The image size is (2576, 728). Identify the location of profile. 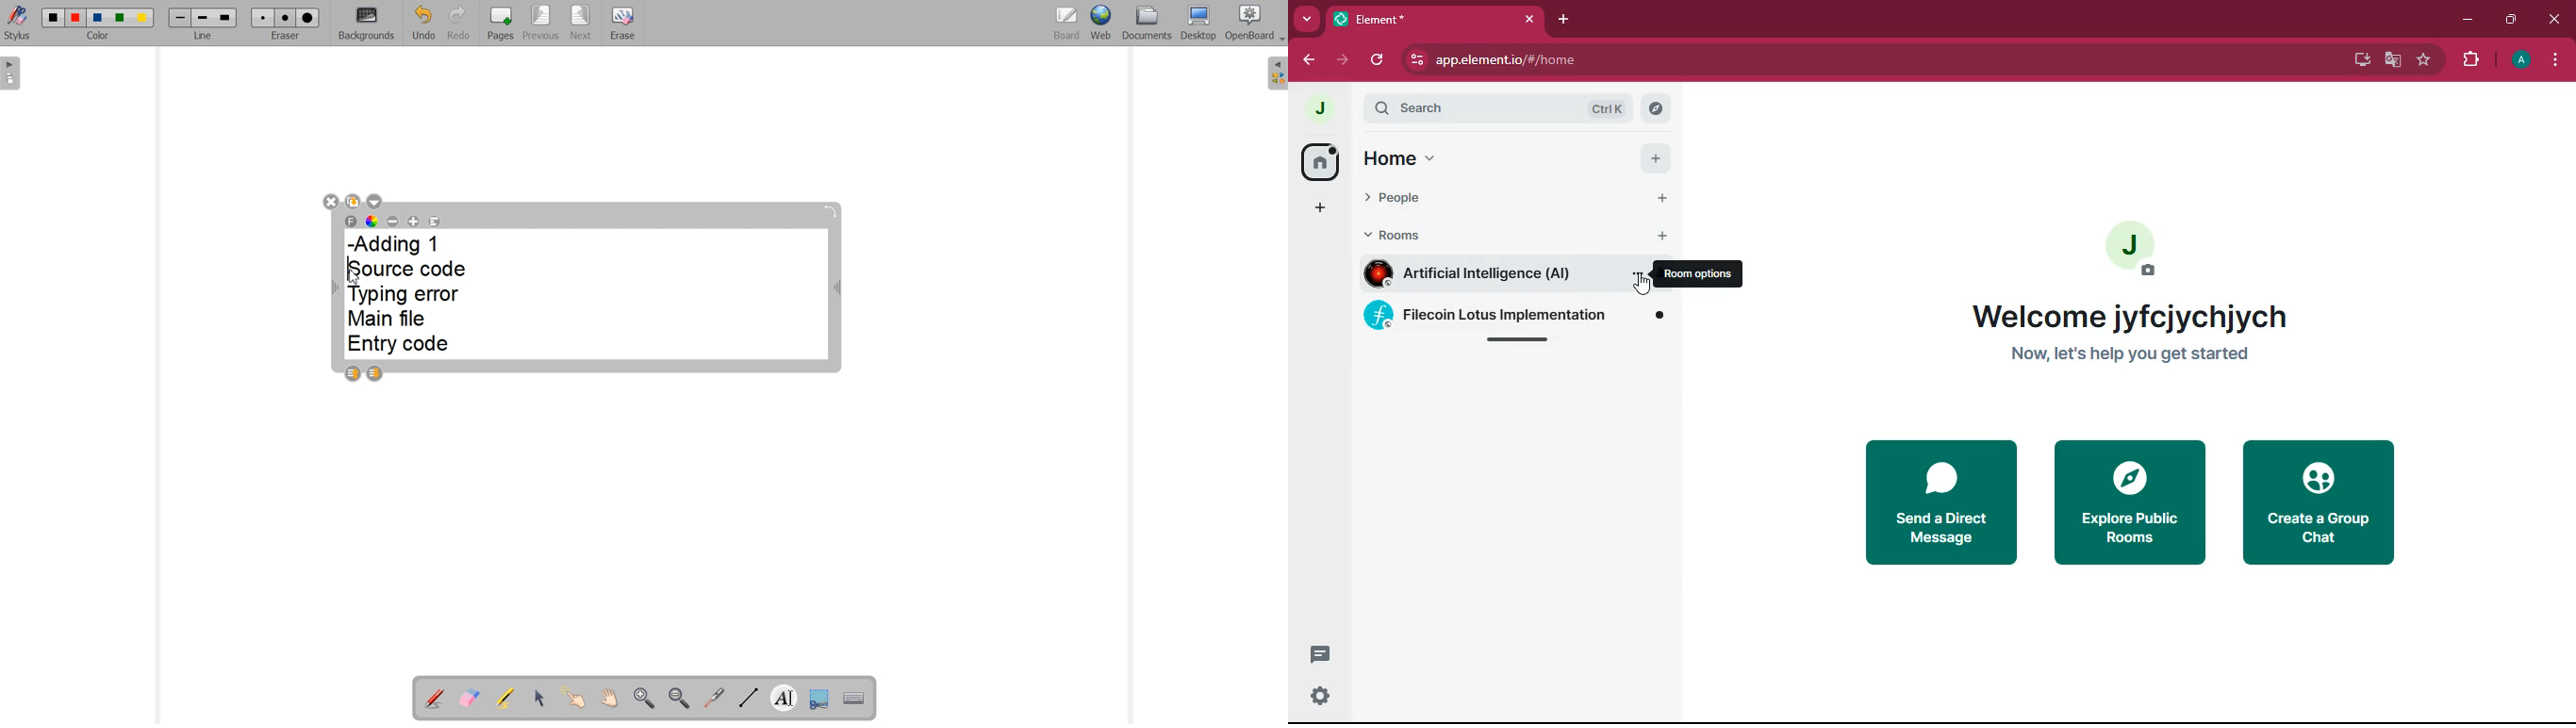
(2523, 61).